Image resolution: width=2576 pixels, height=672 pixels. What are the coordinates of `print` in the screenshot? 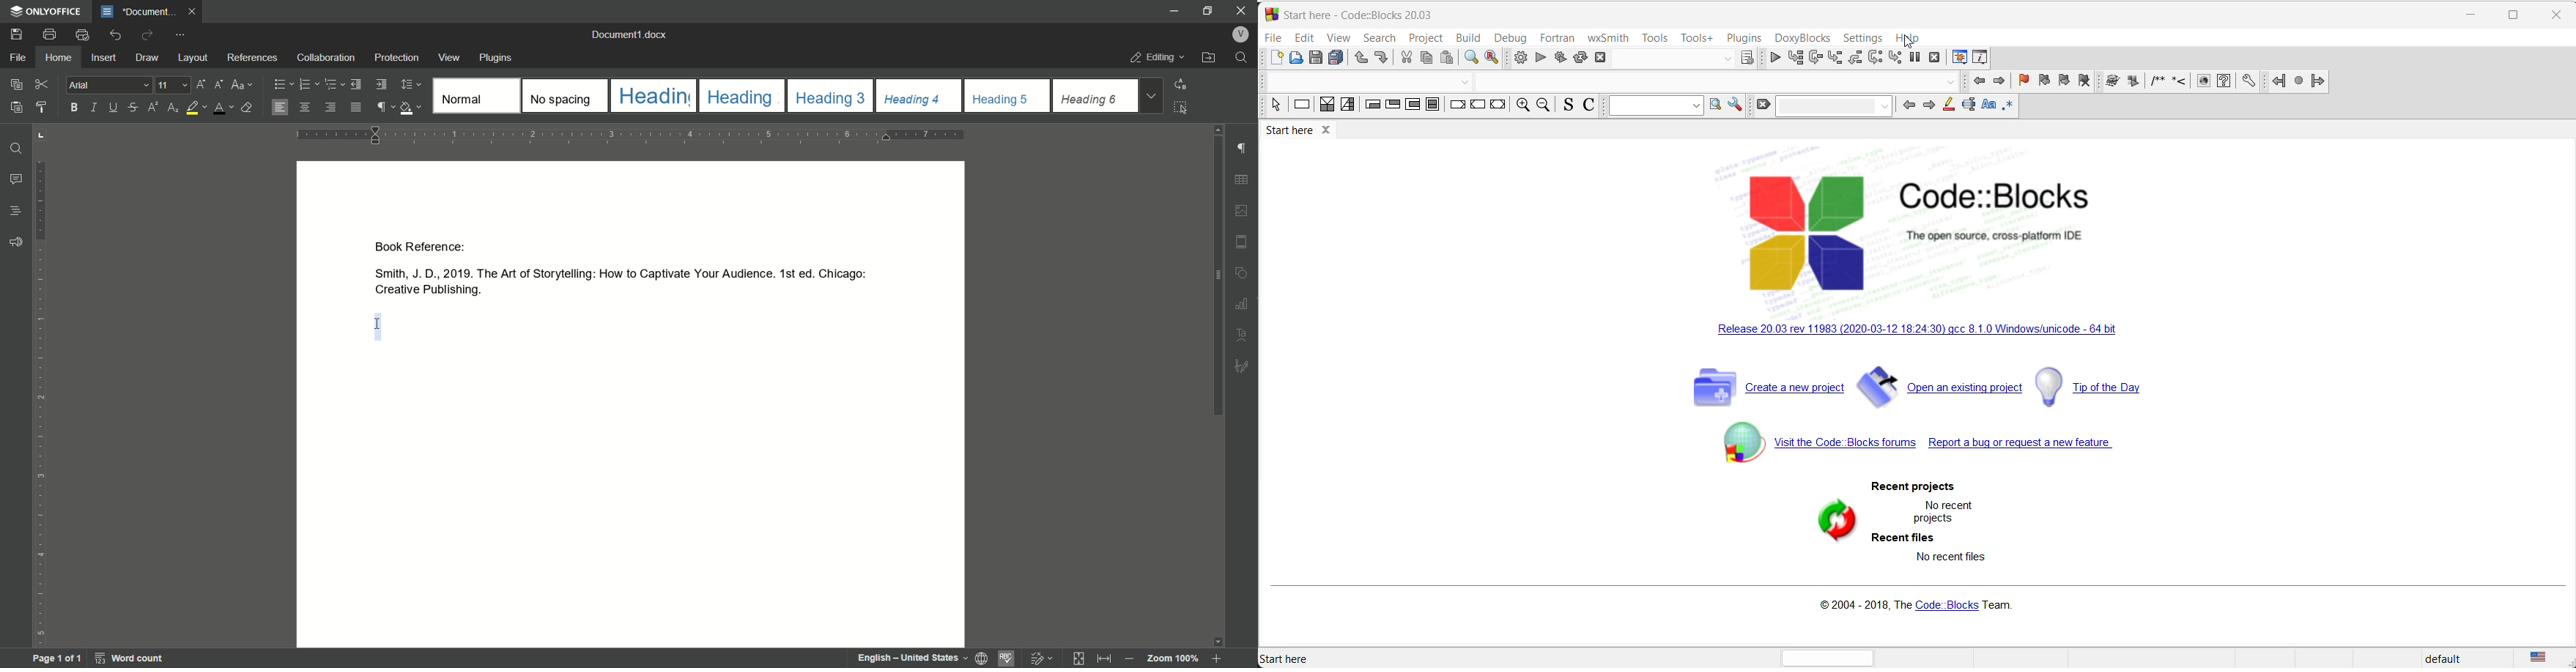 It's located at (49, 35).